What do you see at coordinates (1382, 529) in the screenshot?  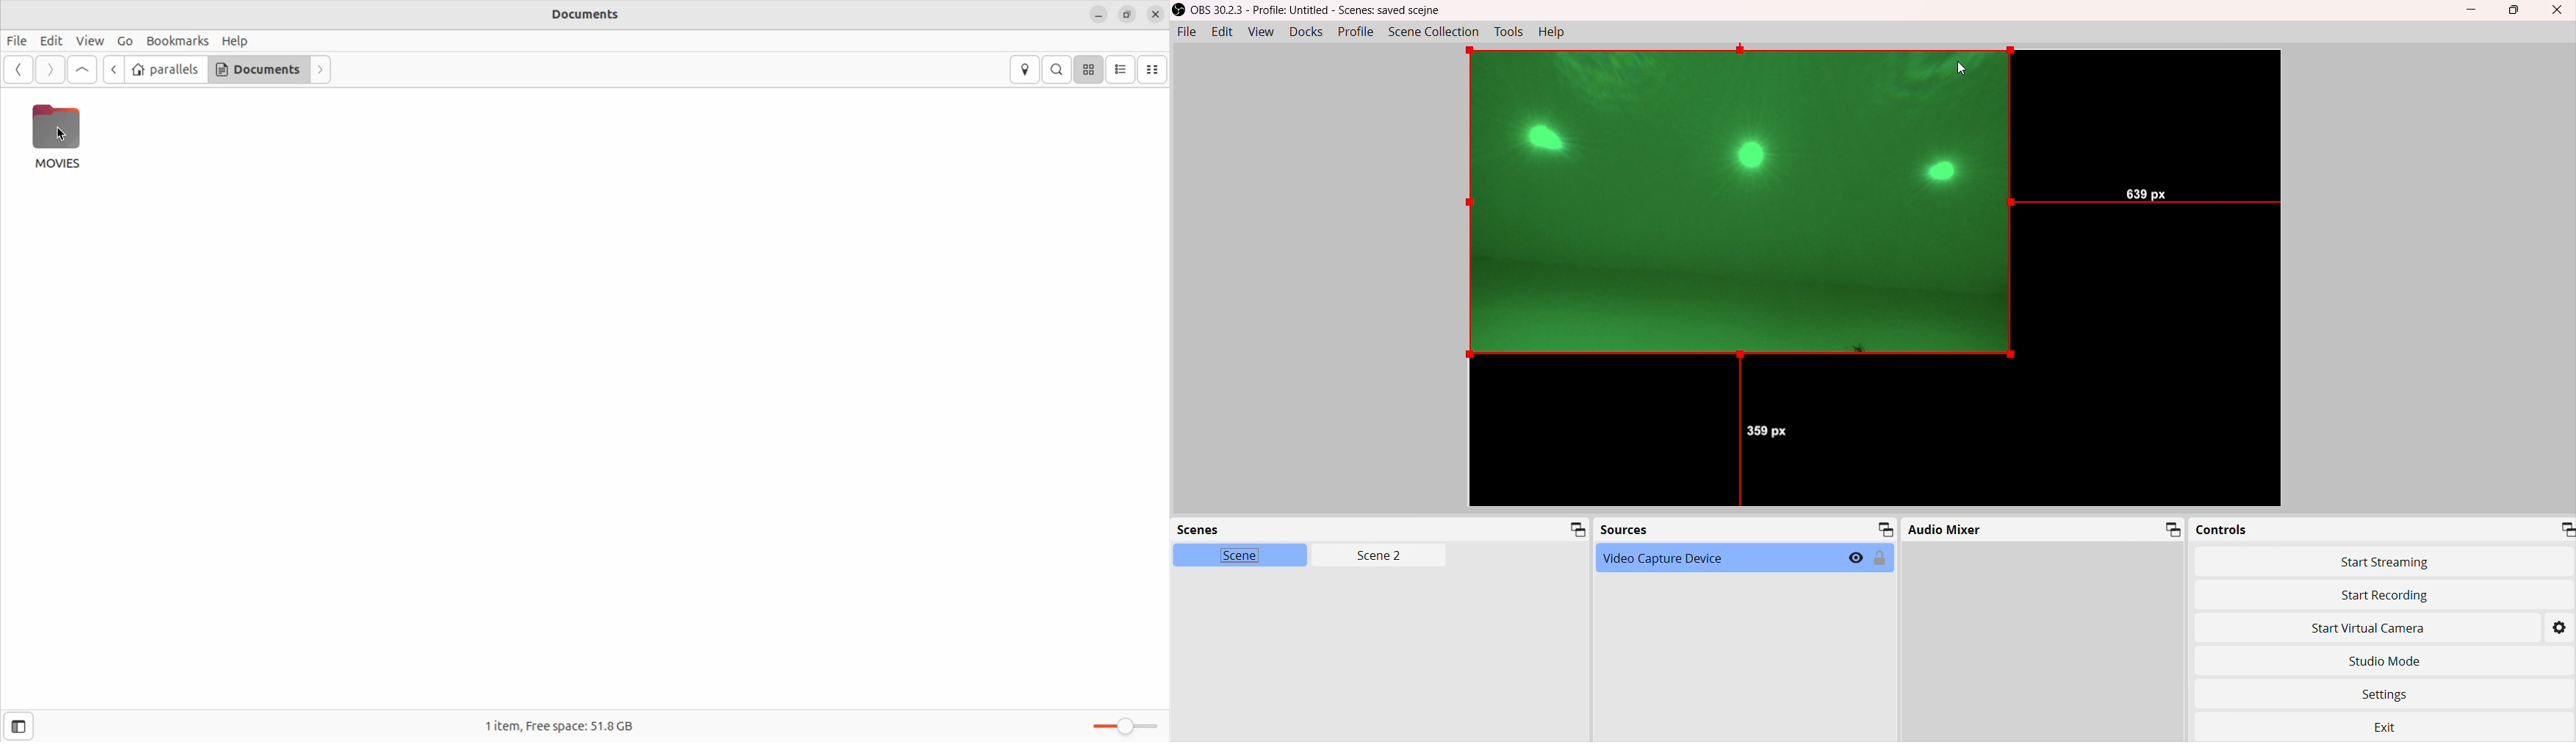 I see `Scenes` at bounding box center [1382, 529].